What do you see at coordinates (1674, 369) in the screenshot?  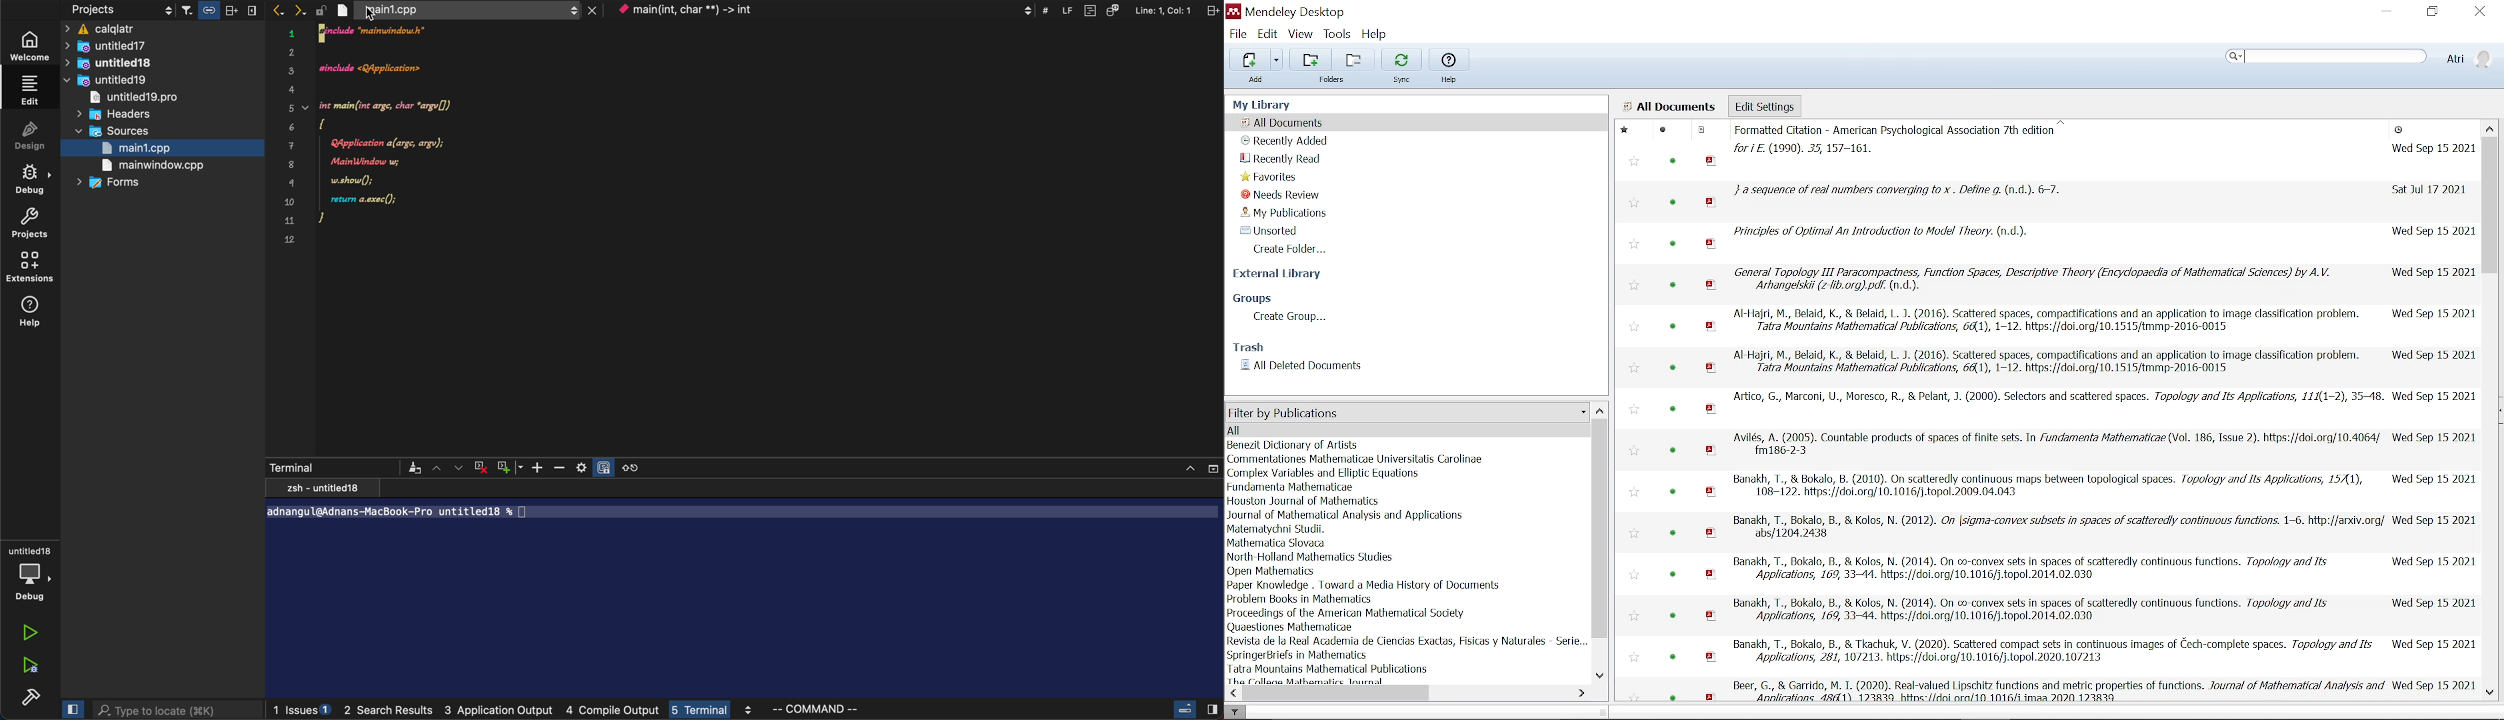 I see `status` at bounding box center [1674, 369].